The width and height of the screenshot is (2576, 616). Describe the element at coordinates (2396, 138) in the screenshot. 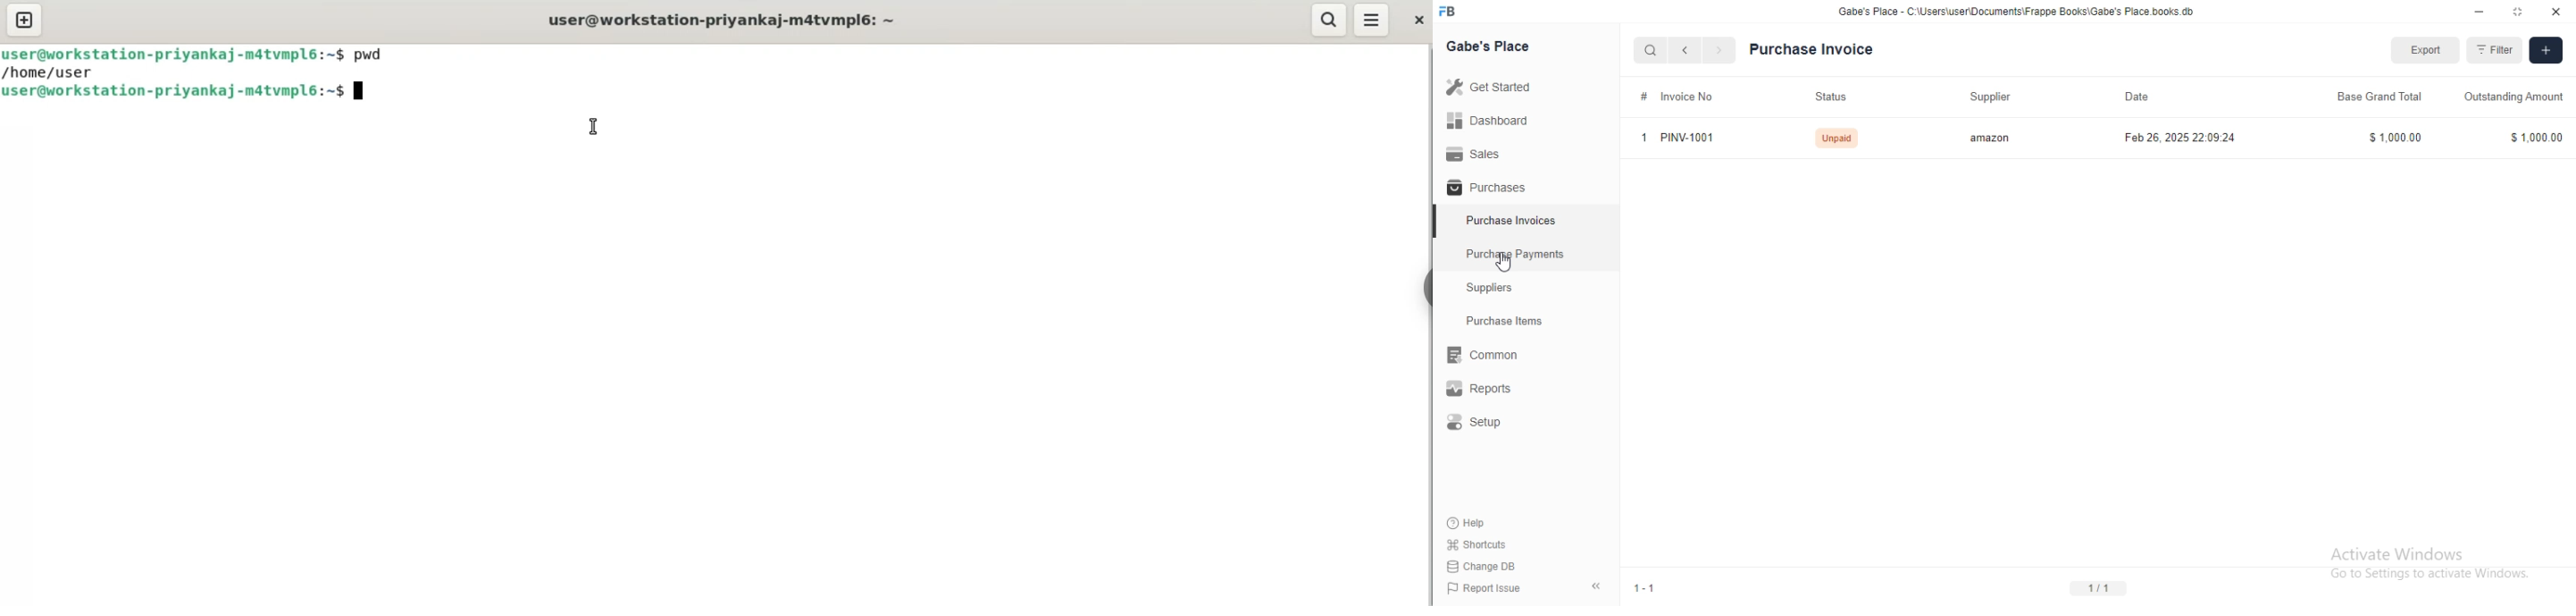

I see `$1,000.00` at that location.